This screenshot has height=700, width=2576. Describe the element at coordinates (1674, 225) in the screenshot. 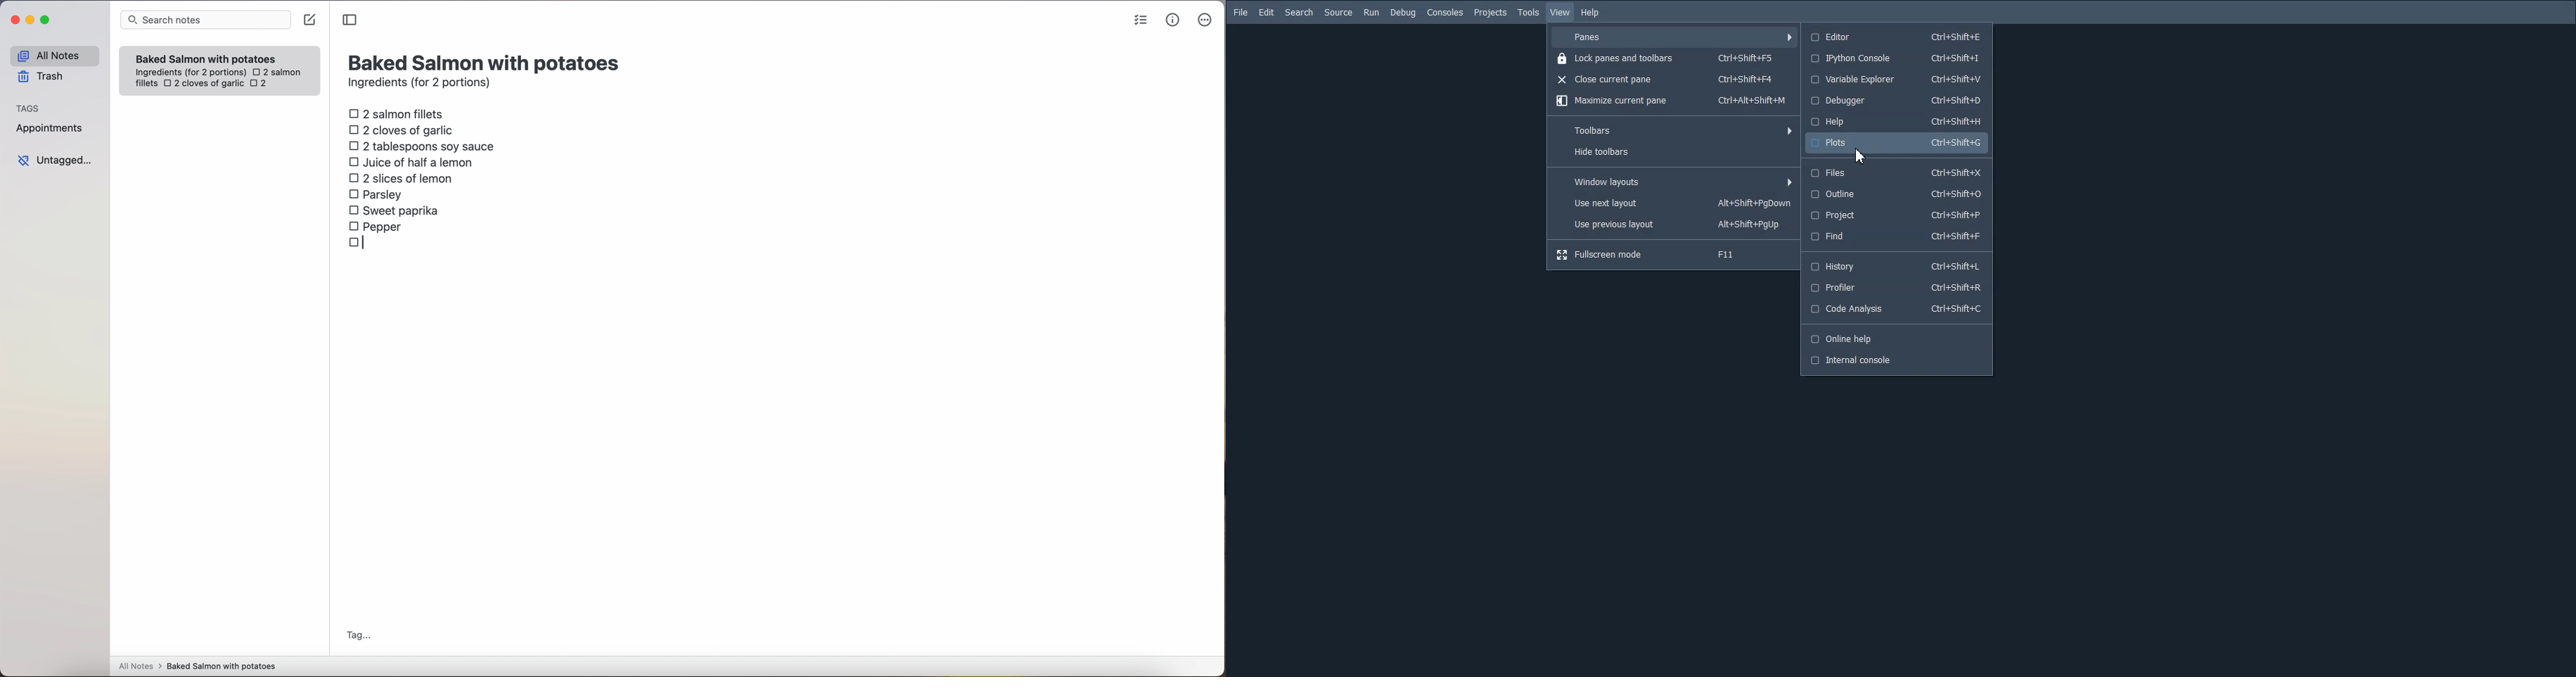

I see `Use previous layout` at that location.